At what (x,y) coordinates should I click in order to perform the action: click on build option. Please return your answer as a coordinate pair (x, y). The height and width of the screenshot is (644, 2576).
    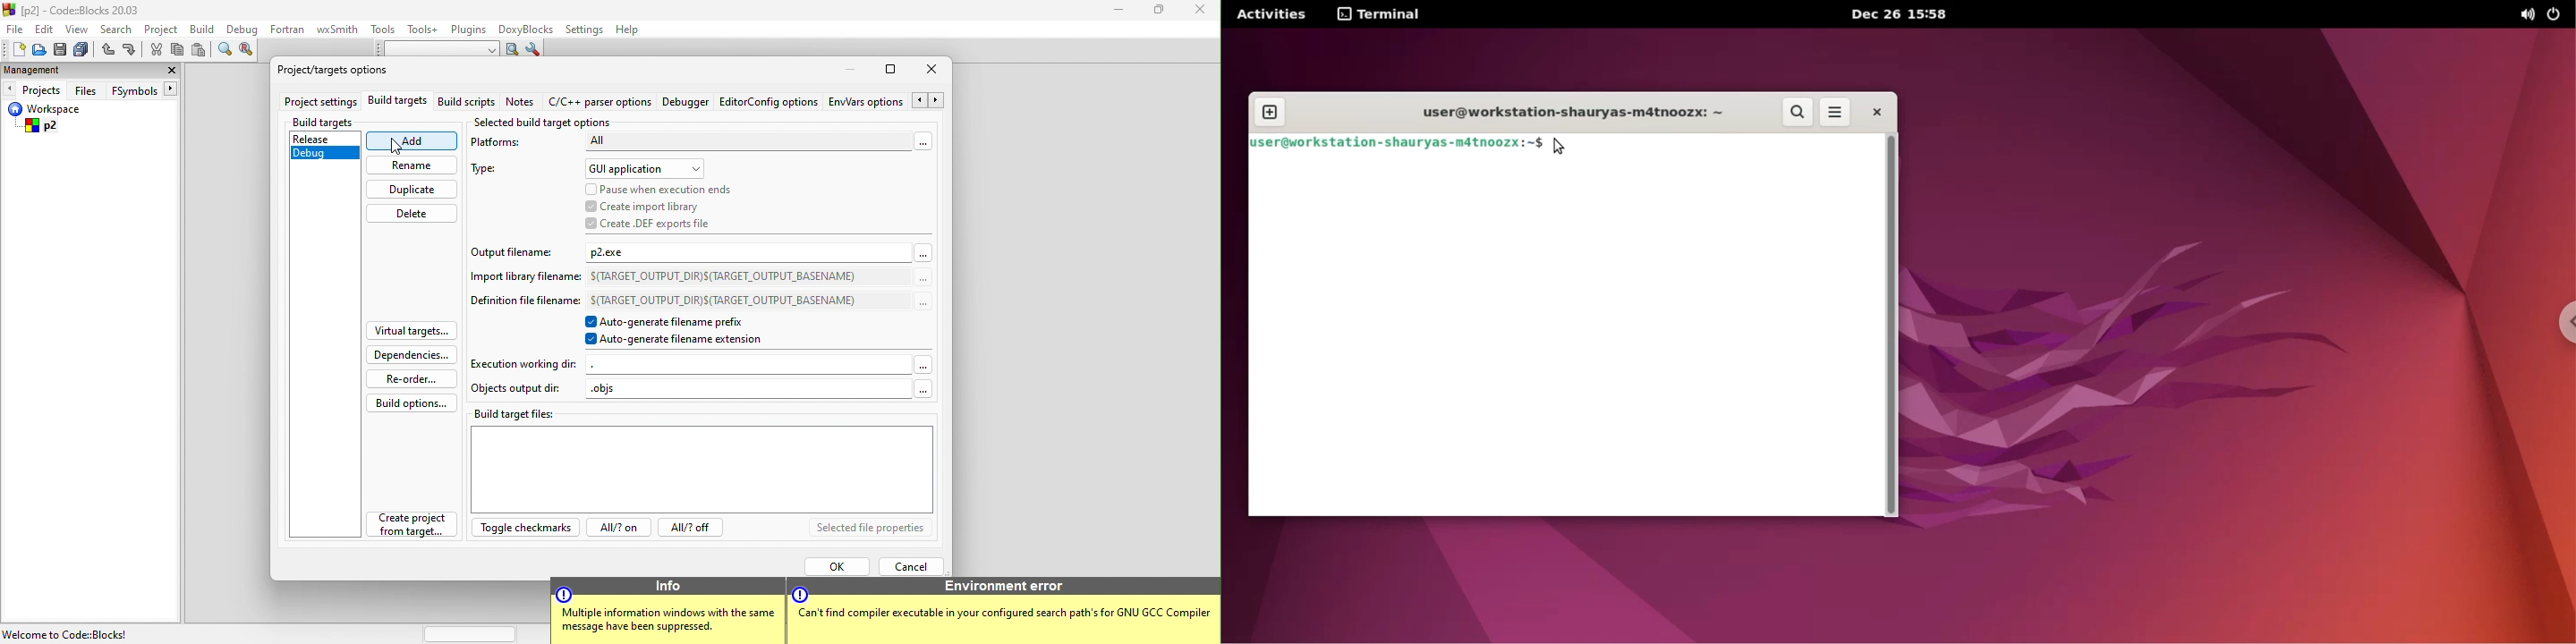
    Looking at the image, I should click on (406, 402).